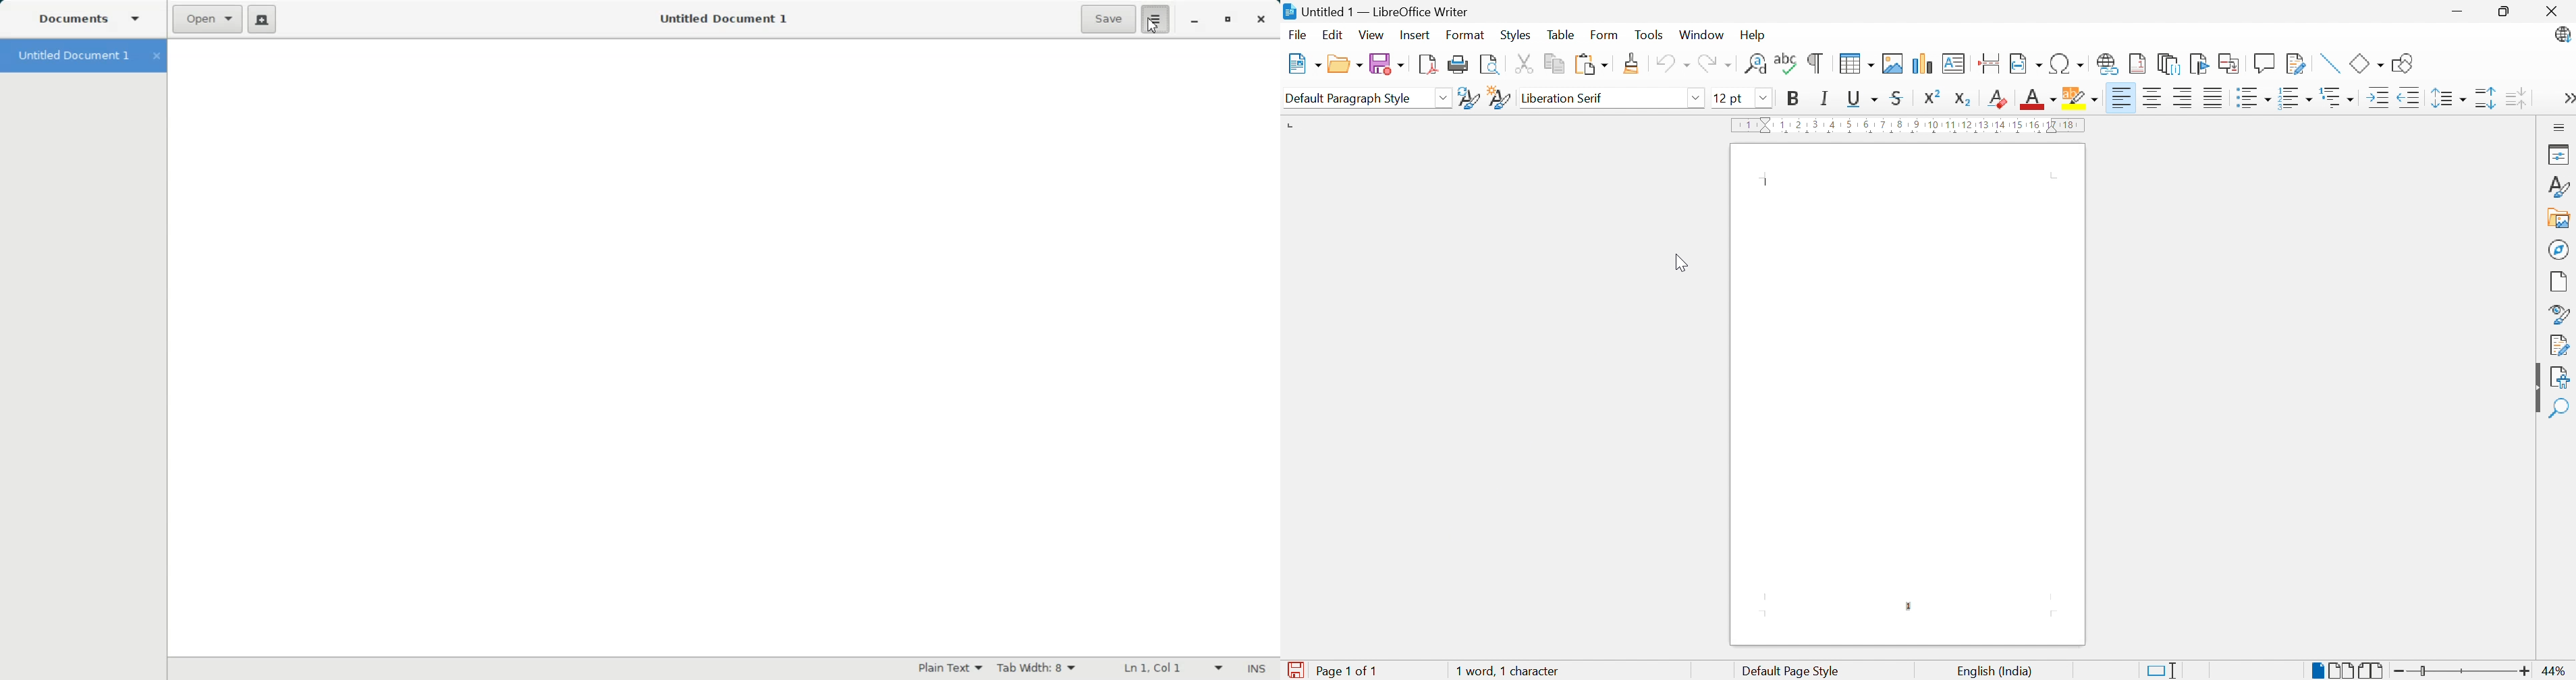 The width and height of the screenshot is (2576, 700). What do you see at coordinates (2561, 34) in the screenshot?
I see `LibreOffice Update available.` at bounding box center [2561, 34].